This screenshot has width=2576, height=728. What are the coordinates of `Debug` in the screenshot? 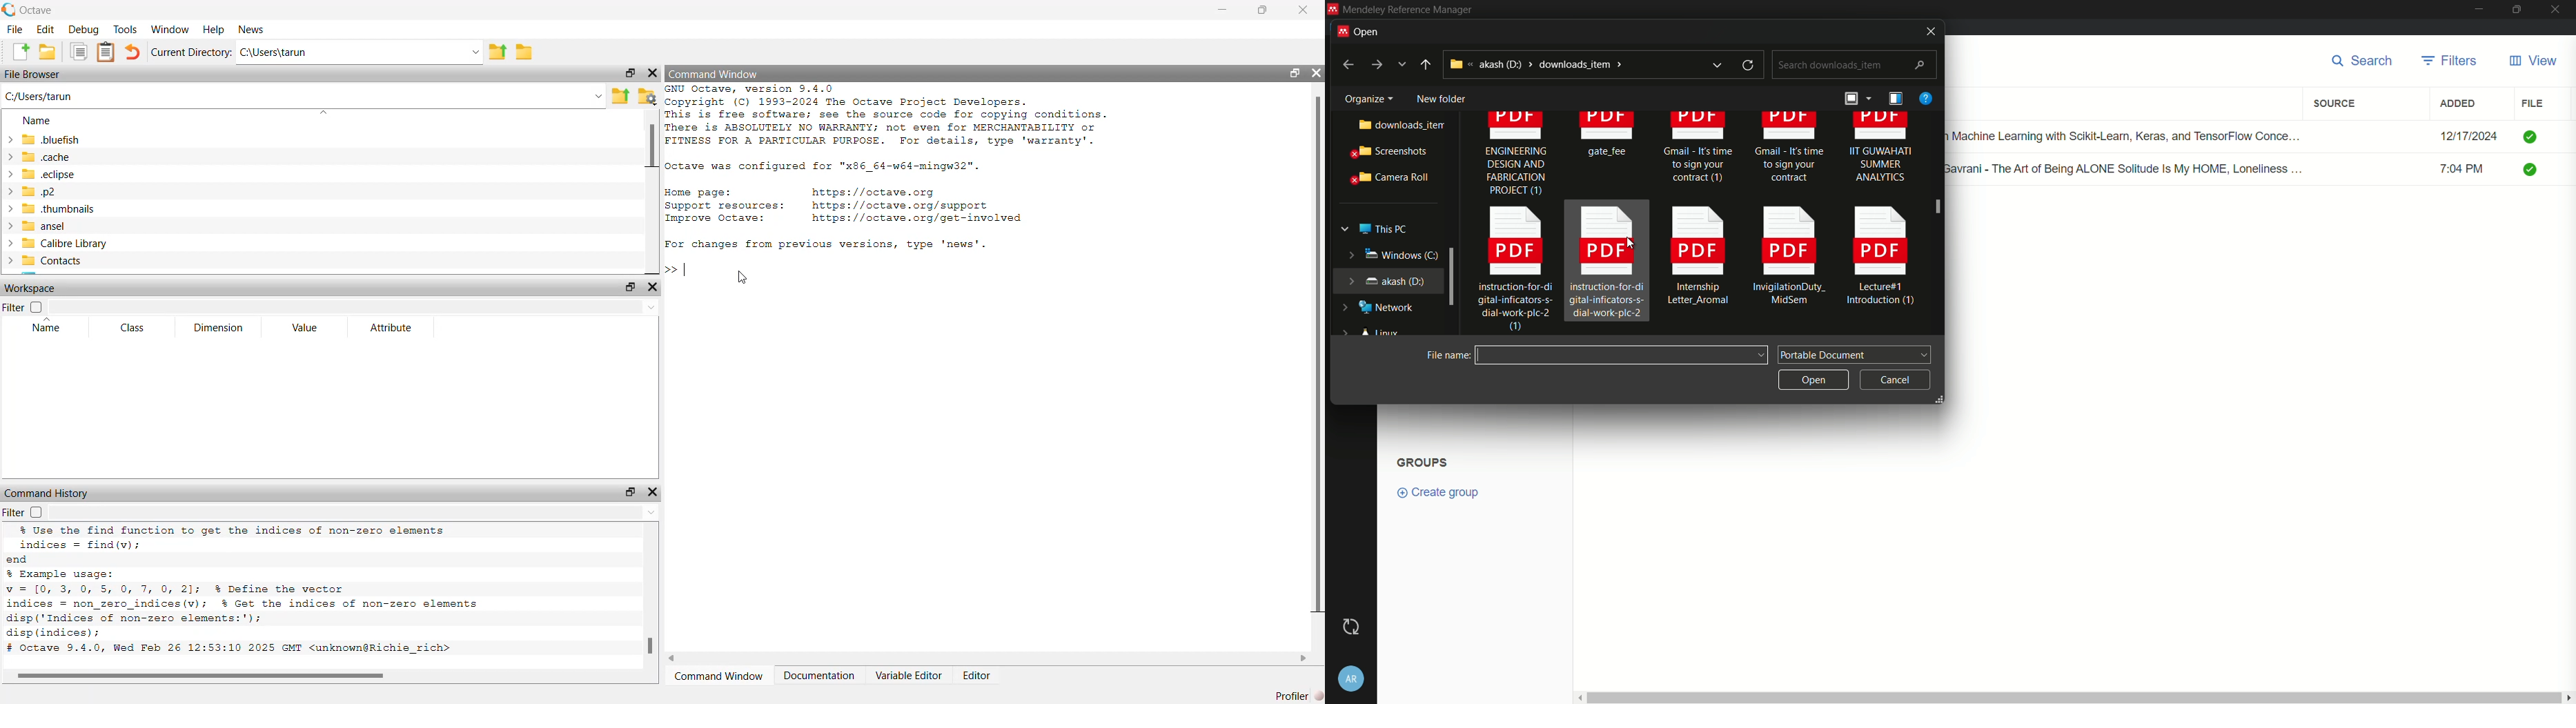 It's located at (83, 30).